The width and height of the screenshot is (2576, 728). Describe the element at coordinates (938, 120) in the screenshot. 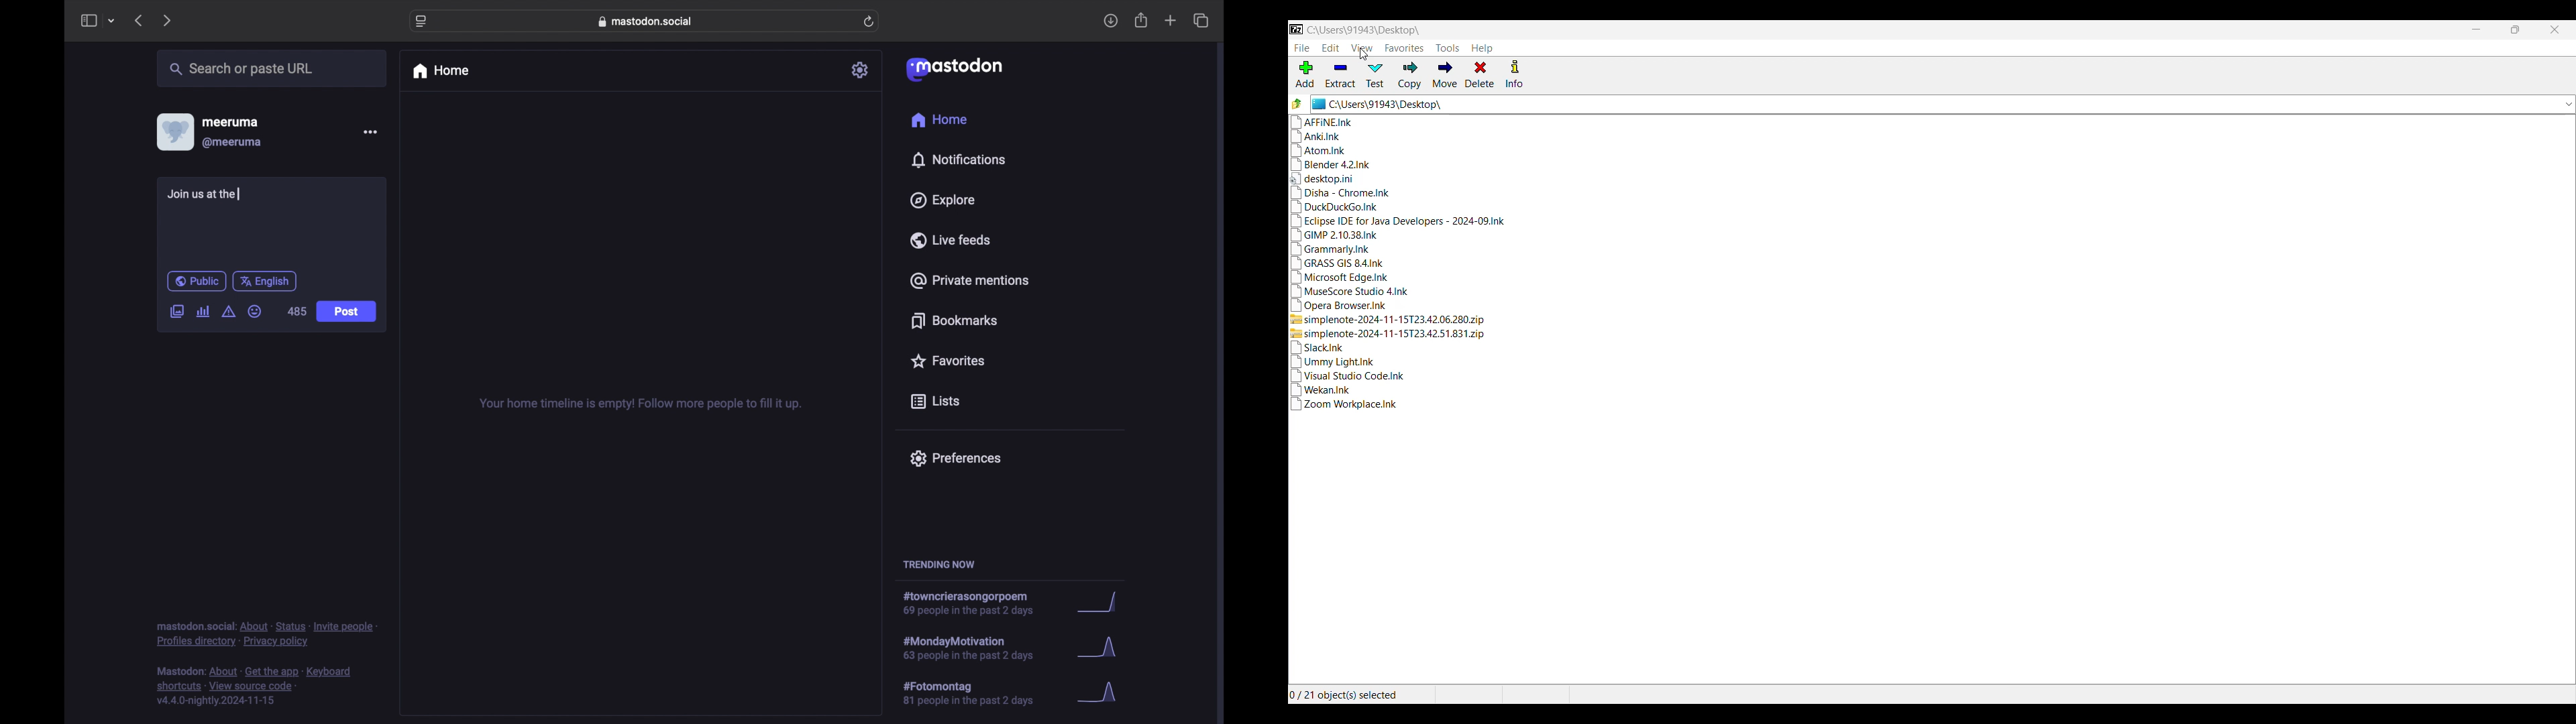

I see `home` at that location.